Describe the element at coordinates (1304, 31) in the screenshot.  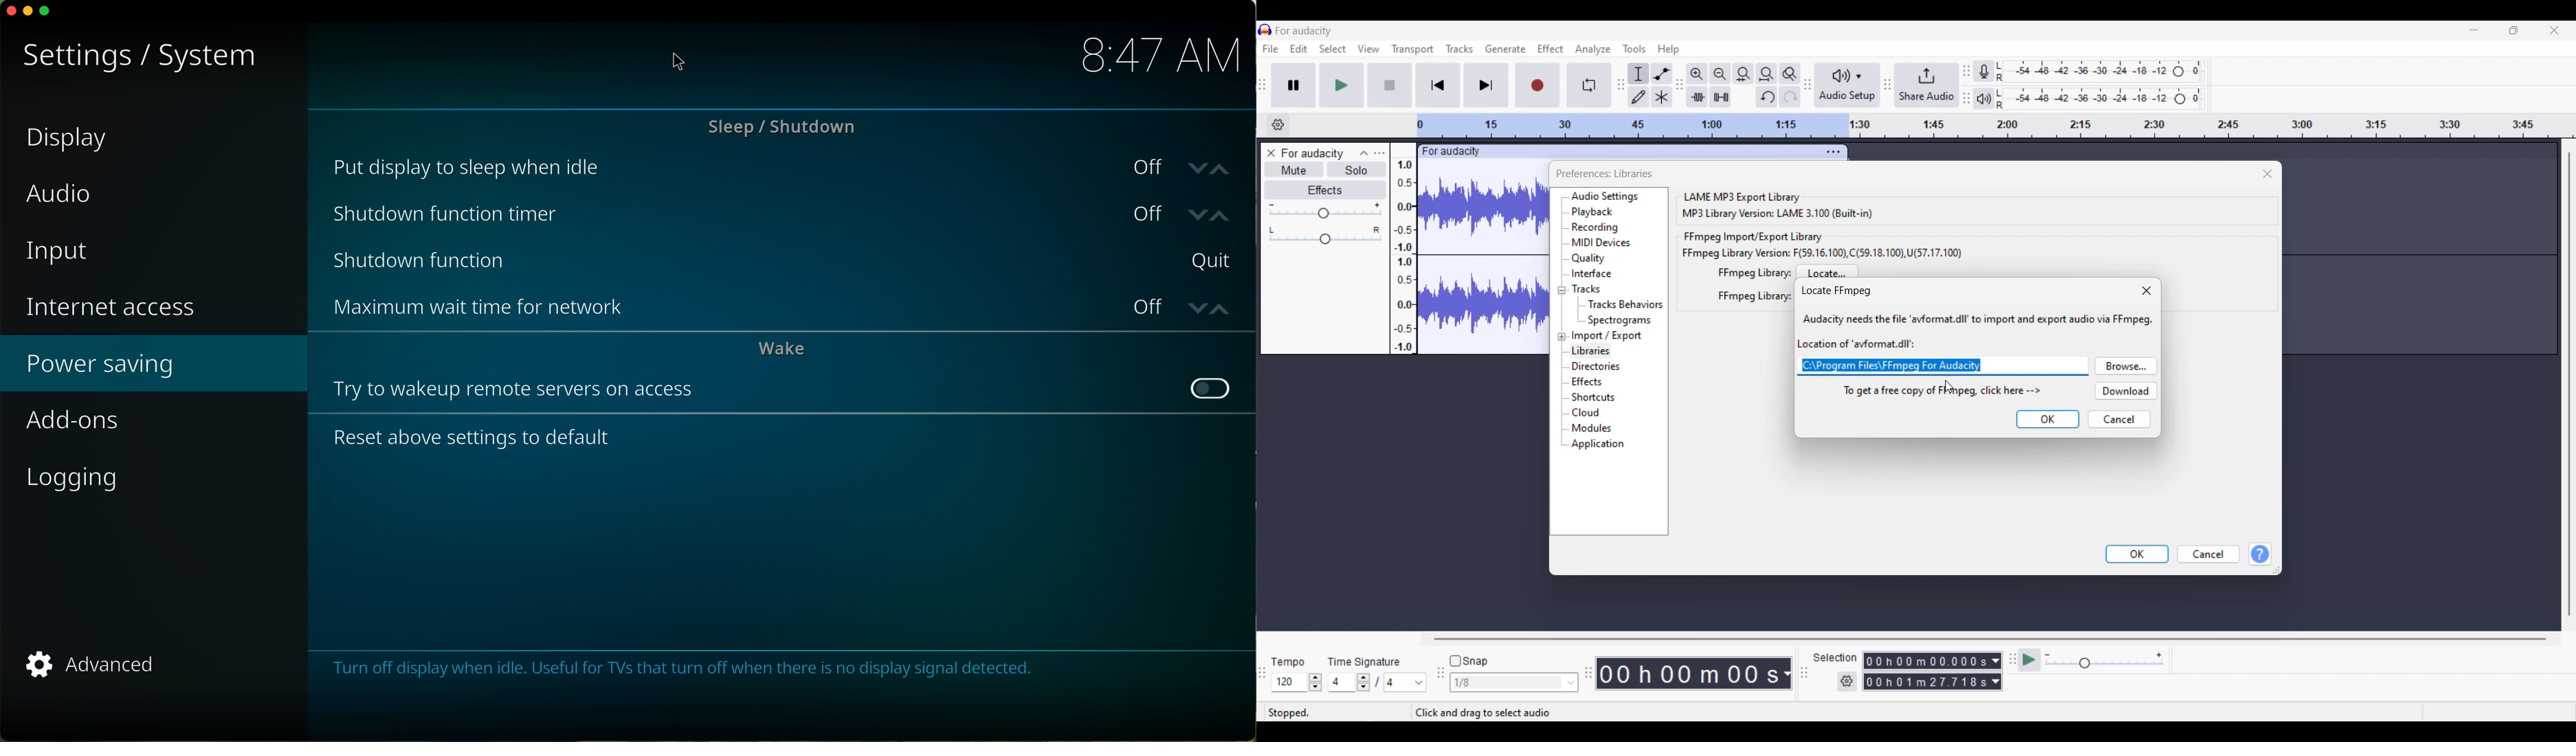
I see `for audacity` at that location.